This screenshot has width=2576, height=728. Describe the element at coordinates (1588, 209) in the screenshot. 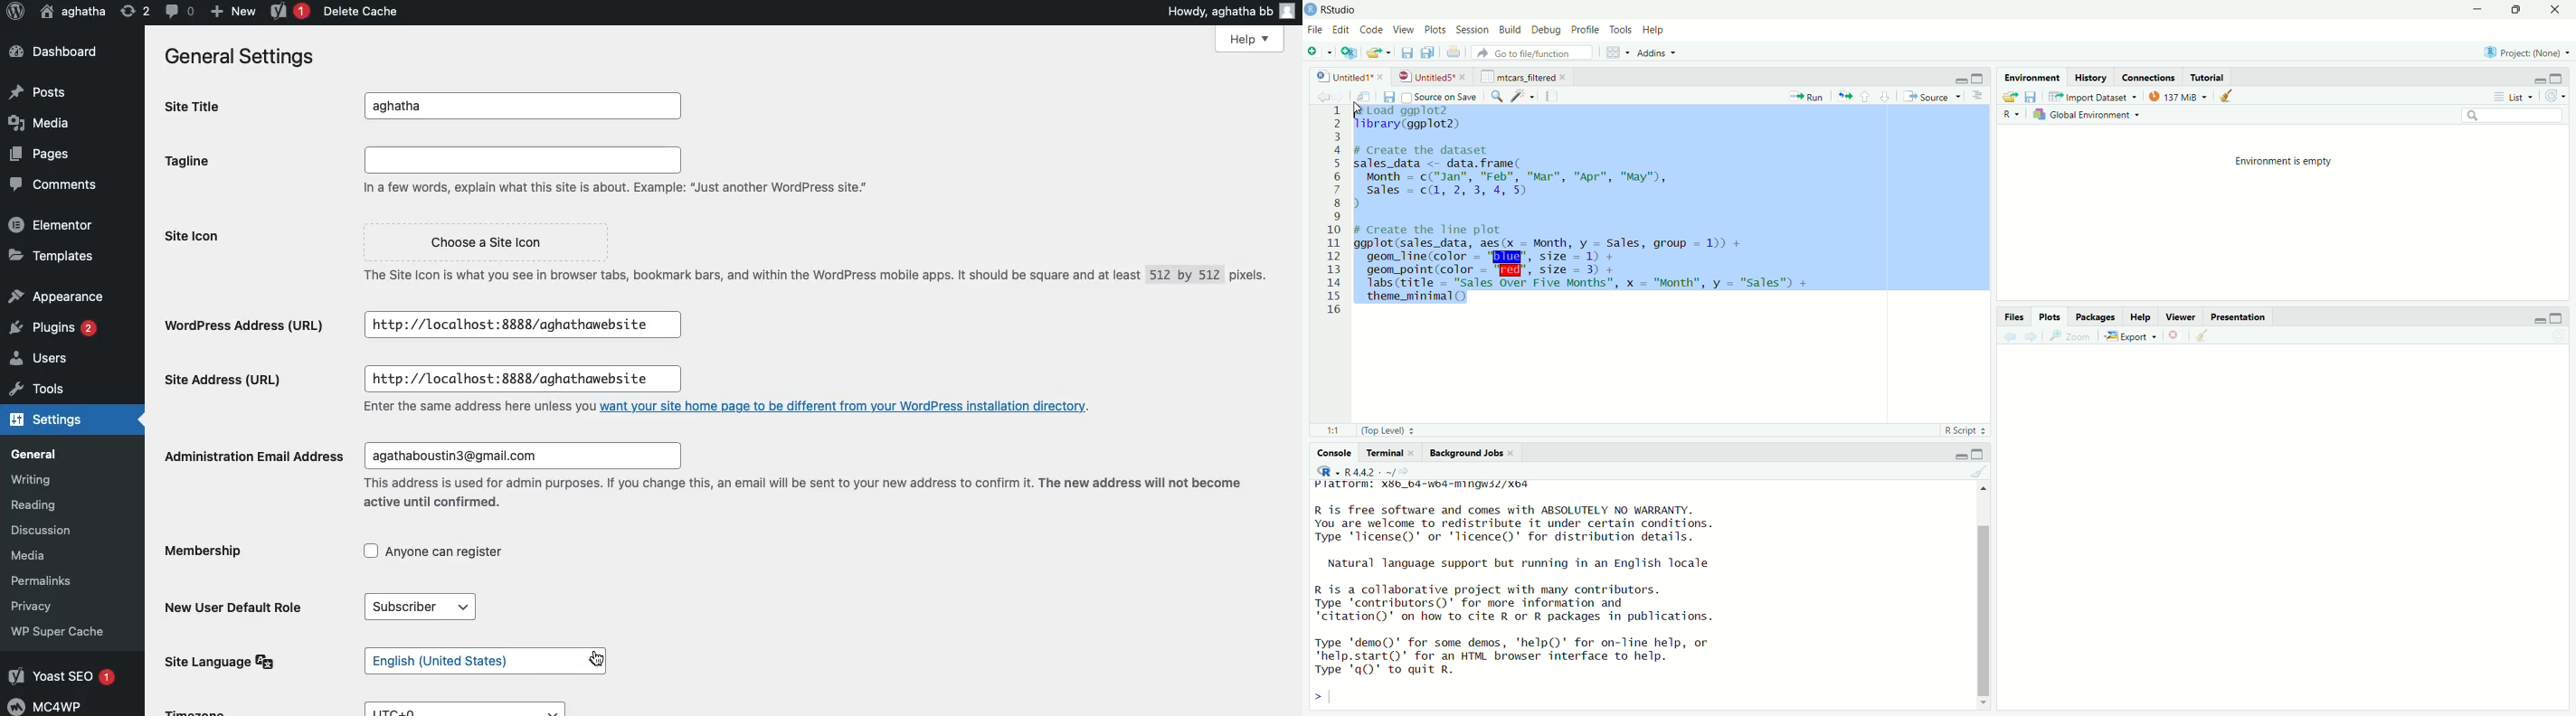

I see `# Load ggplot2 library(ggplot2)# Create the datasetsales_data <- data.frame(Month - c("Jan", "Feb", "Mar", "Apr", "May"),Sales = c(1, 2, 3, 4, 5))# Create the line plotggplot(sales_data, aes(x = Month, y = Sales, group = 1)) +geom_Tine(color = " ", size = 1) +geom_point (color = " ", size = 3) +labs (title = "sales ayer Five Months", x = "Month", y = "Sales") +theme_minimal()` at that location.